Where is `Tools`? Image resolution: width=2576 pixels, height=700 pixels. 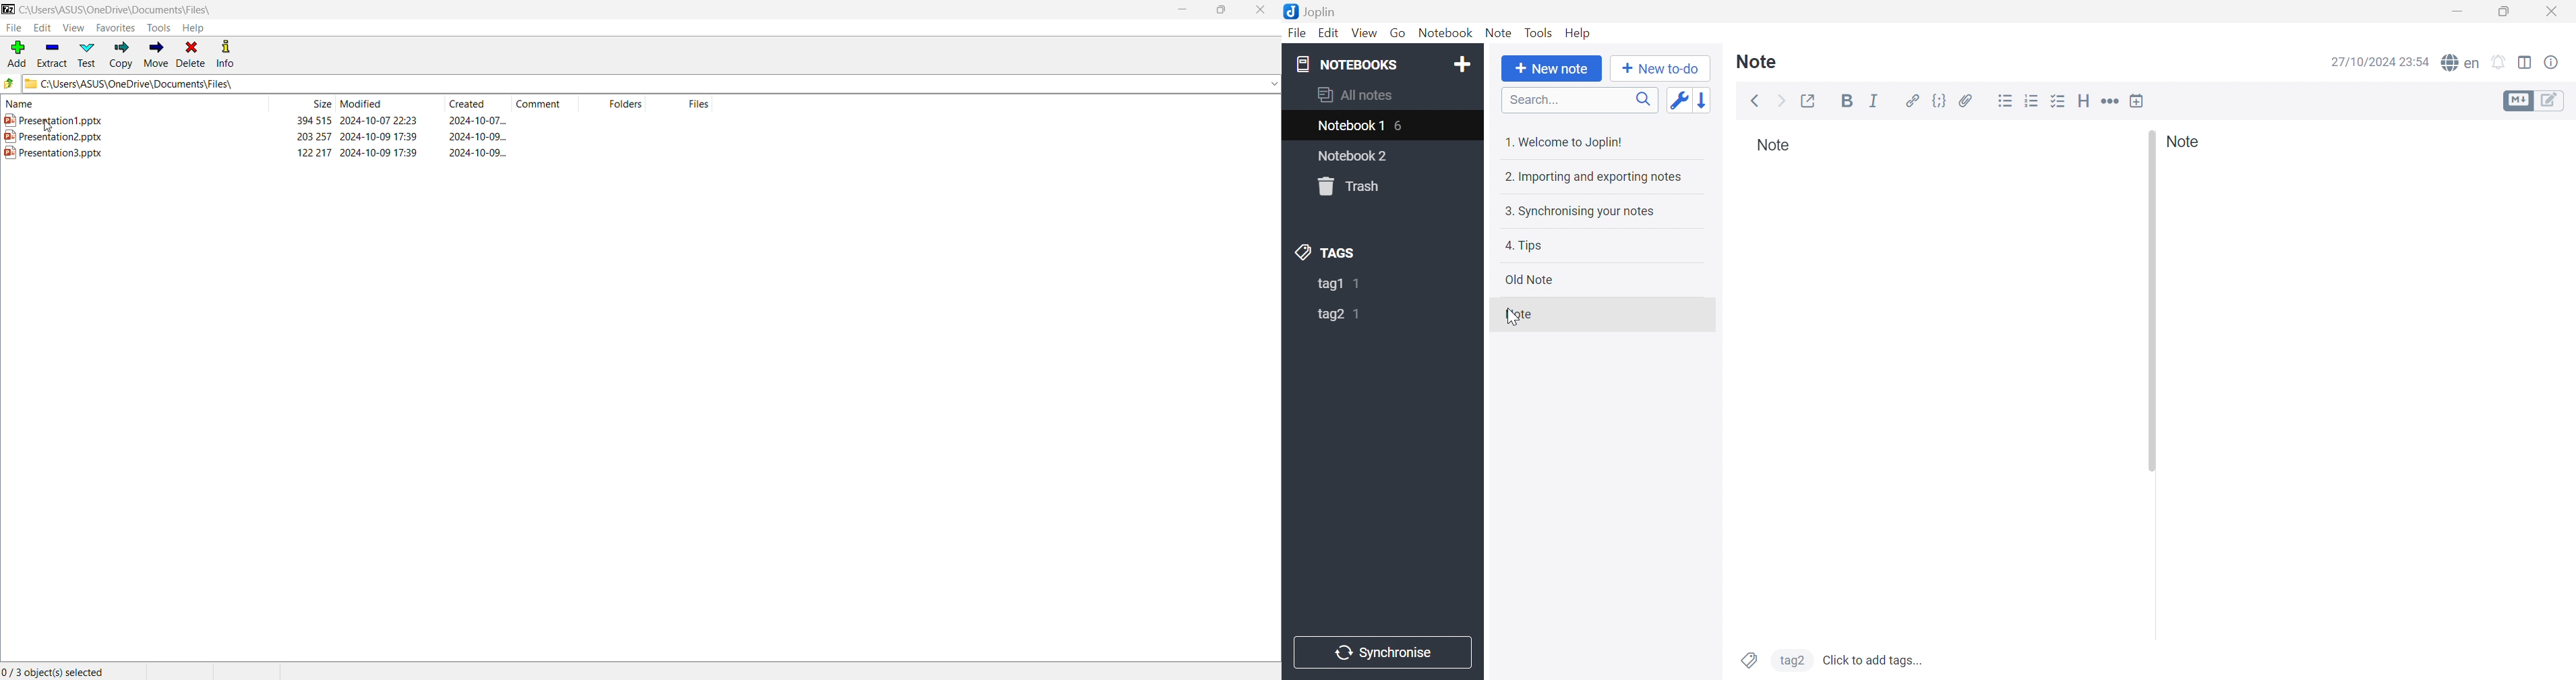
Tools is located at coordinates (157, 27).